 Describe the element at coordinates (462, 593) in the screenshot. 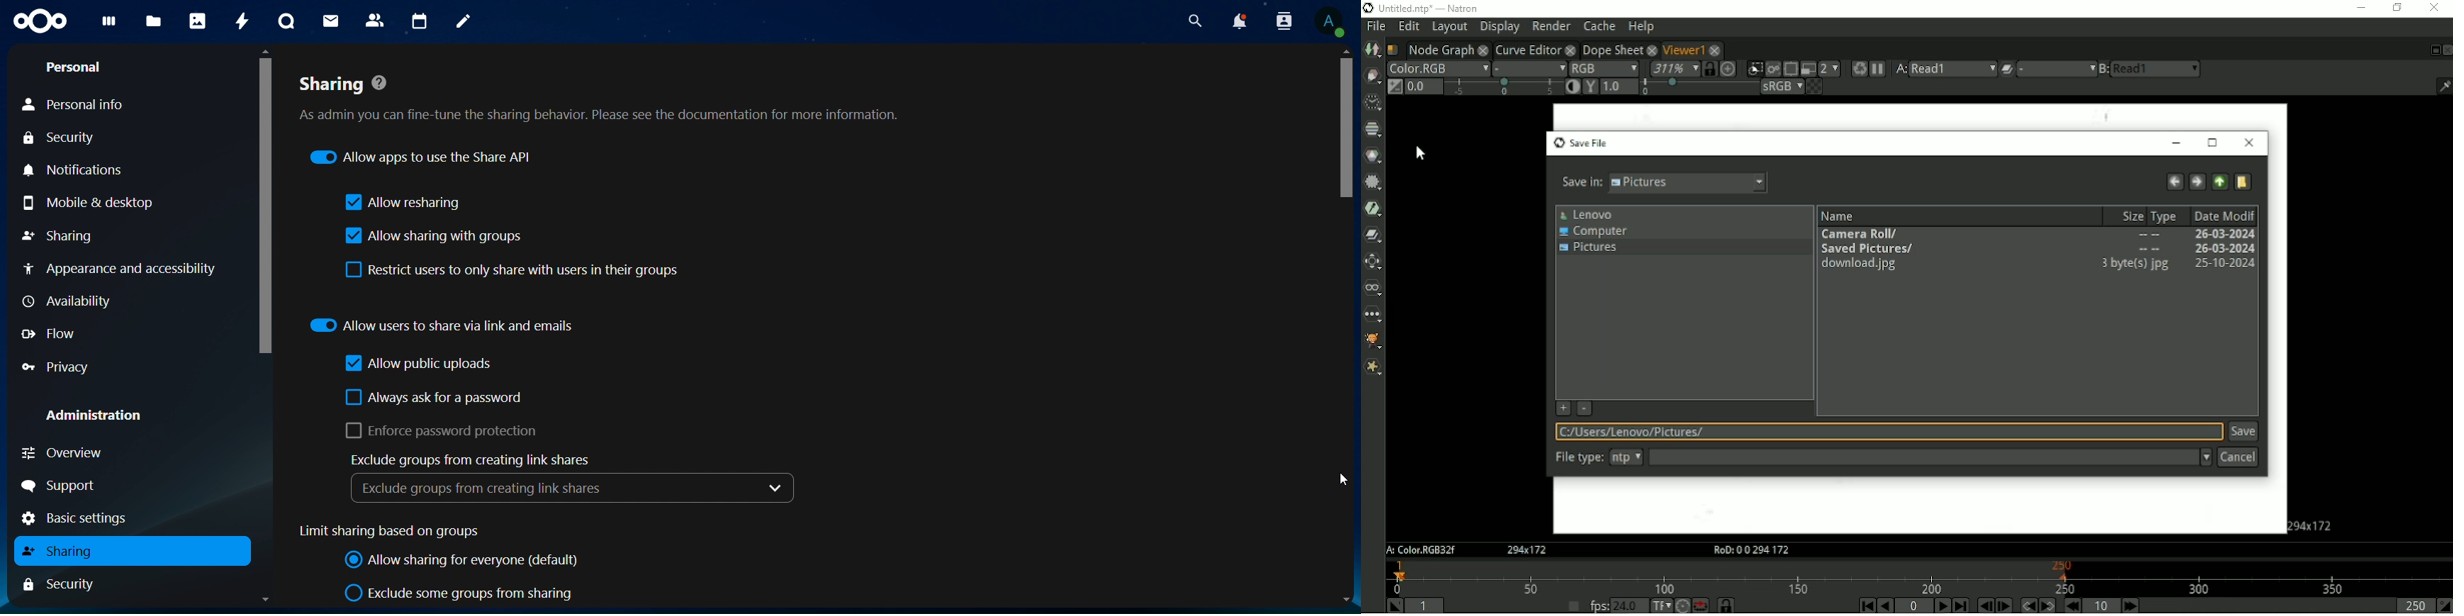

I see `exclude some groups from sharing` at that location.